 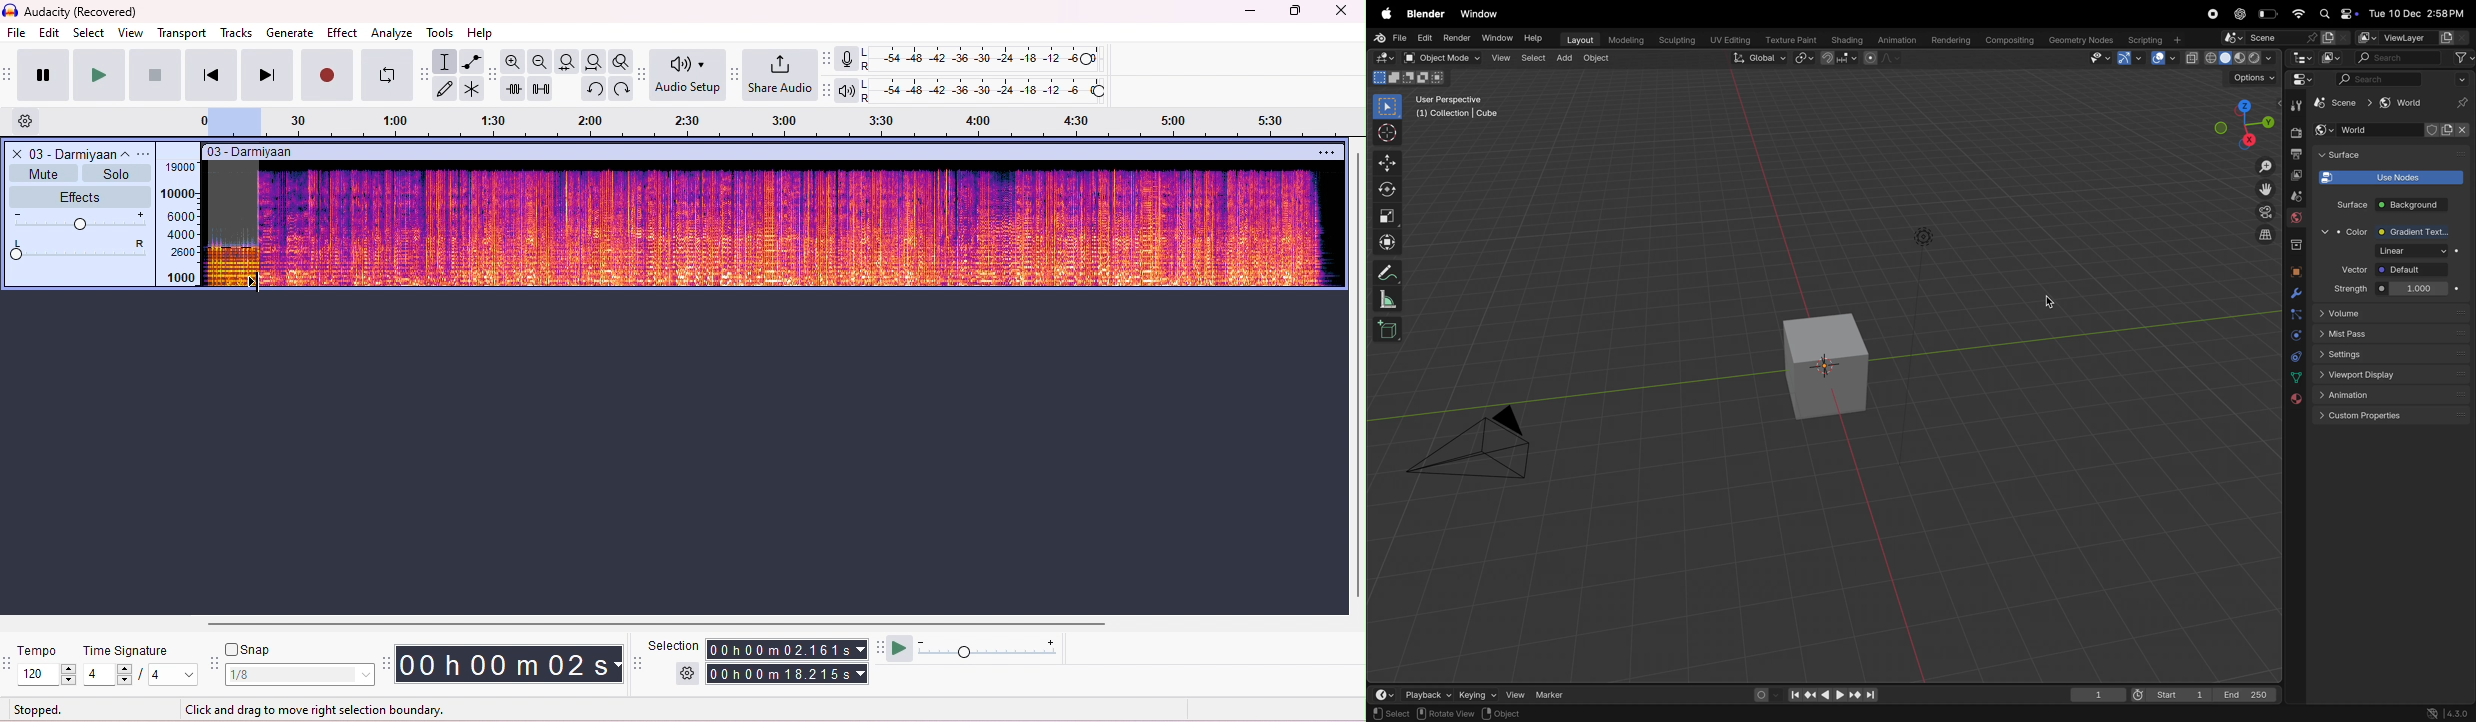 What do you see at coordinates (9, 77) in the screenshot?
I see `transport toolbar` at bounding box center [9, 77].